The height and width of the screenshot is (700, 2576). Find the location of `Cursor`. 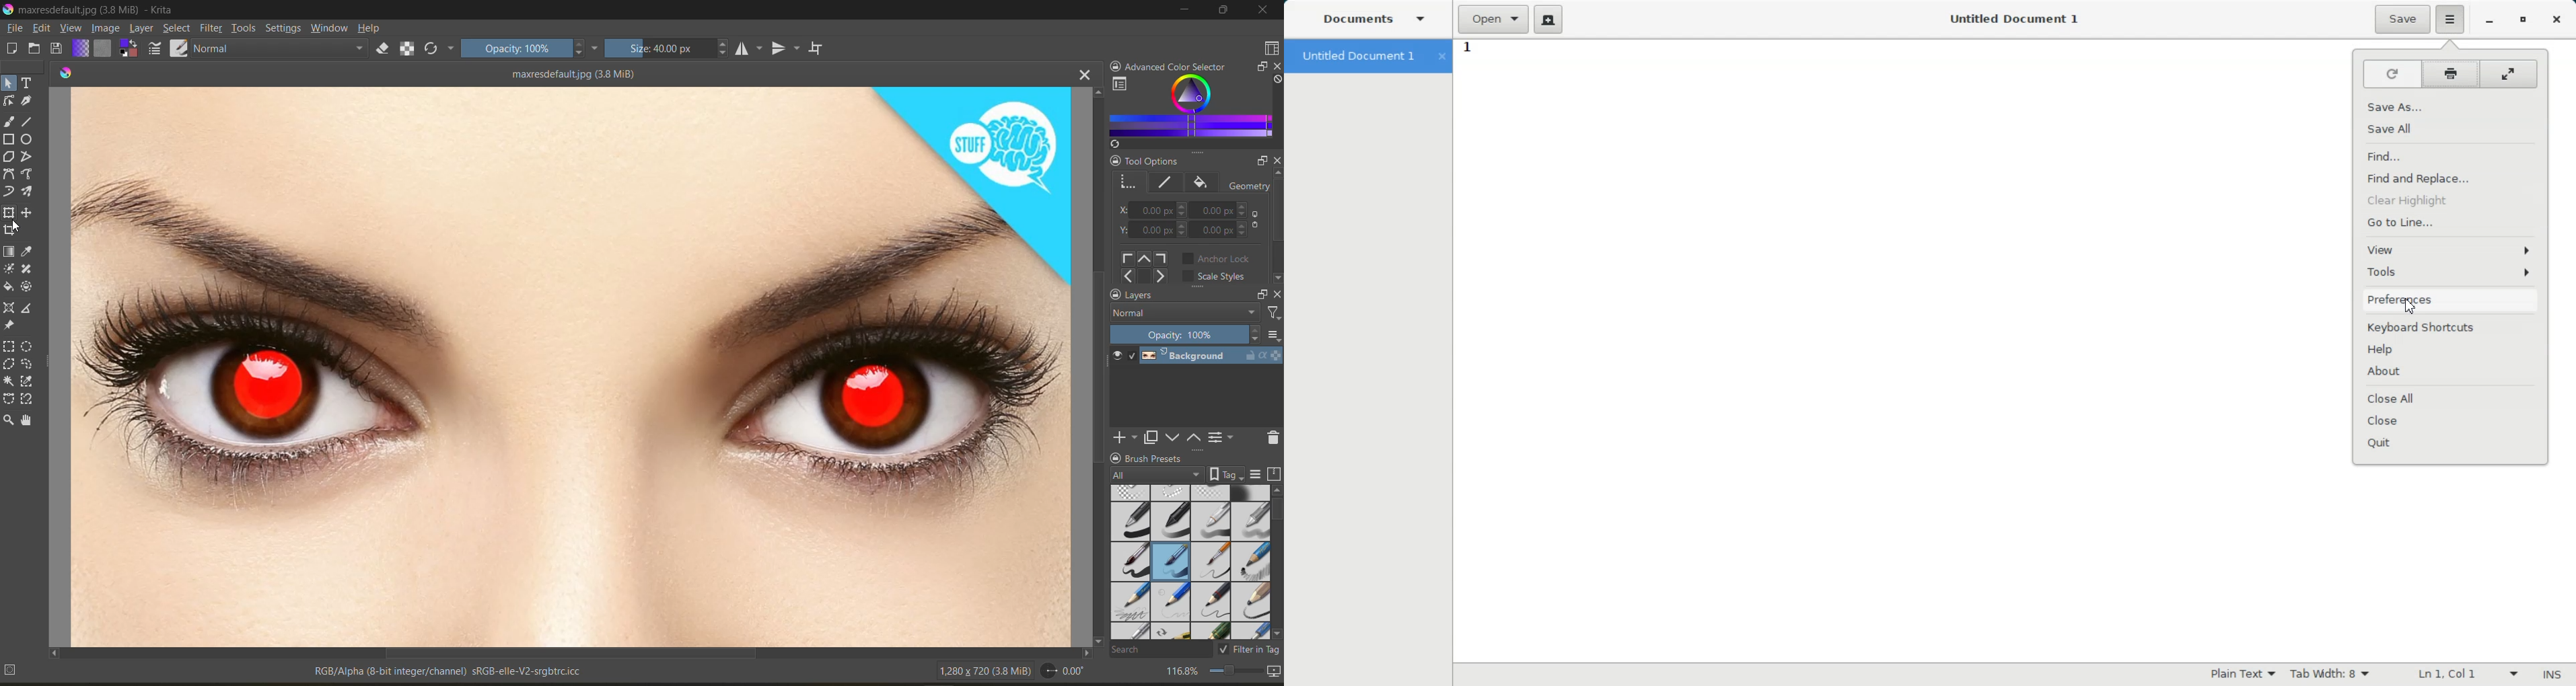

Cursor is located at coordinates (17, 228).